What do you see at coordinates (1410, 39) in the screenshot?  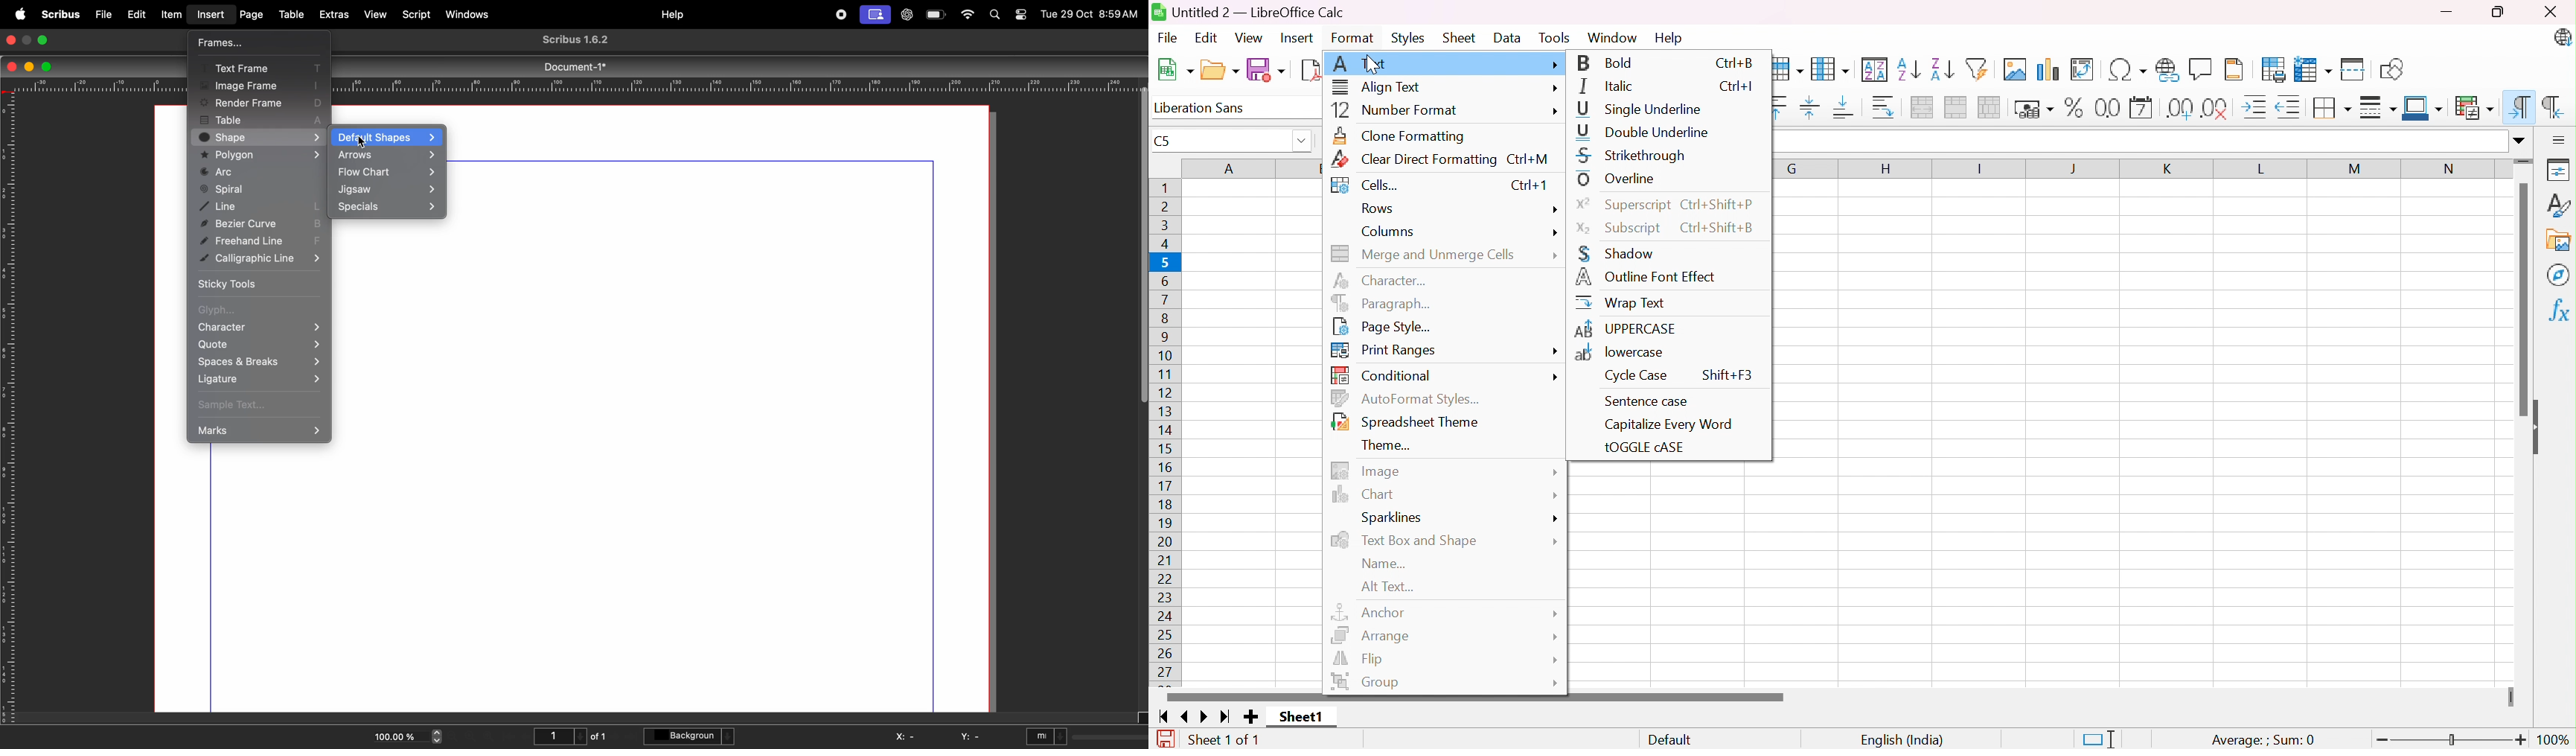 I see `Styles` at bounding box center [1410, 39].